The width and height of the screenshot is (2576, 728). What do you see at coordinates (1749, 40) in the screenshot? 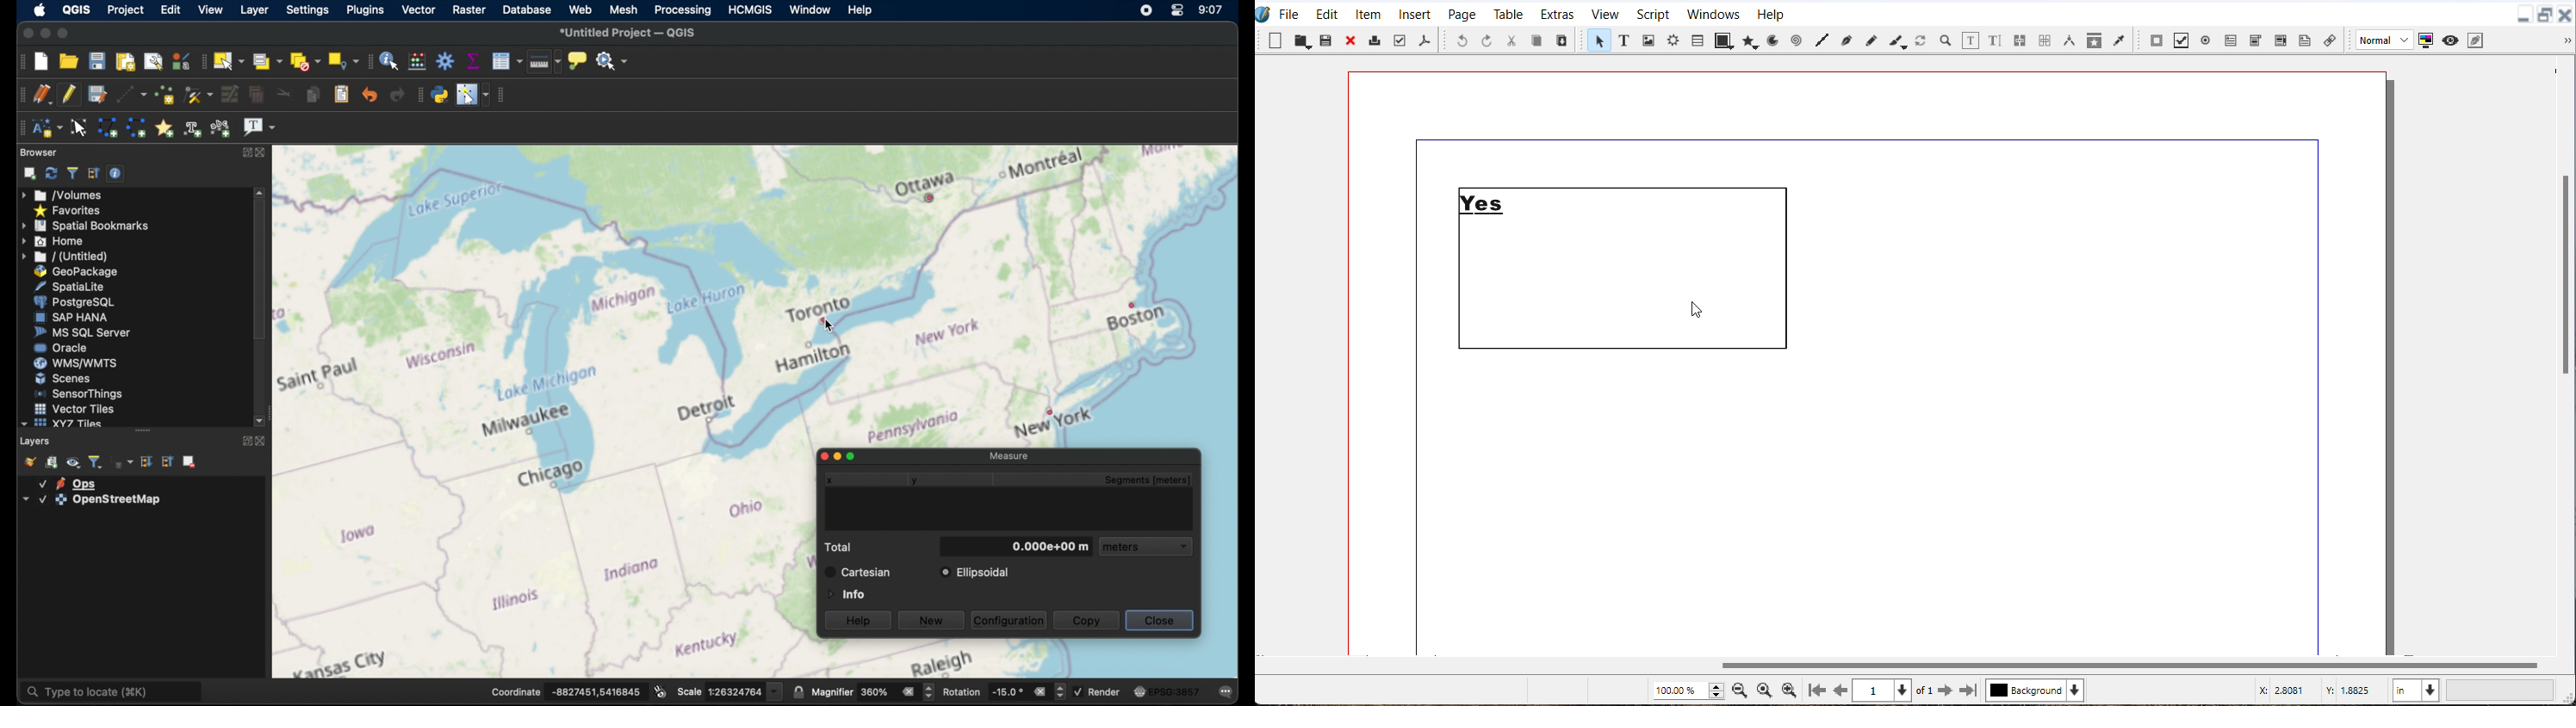
I see `Polygon` at bounding box center [1749, 40].